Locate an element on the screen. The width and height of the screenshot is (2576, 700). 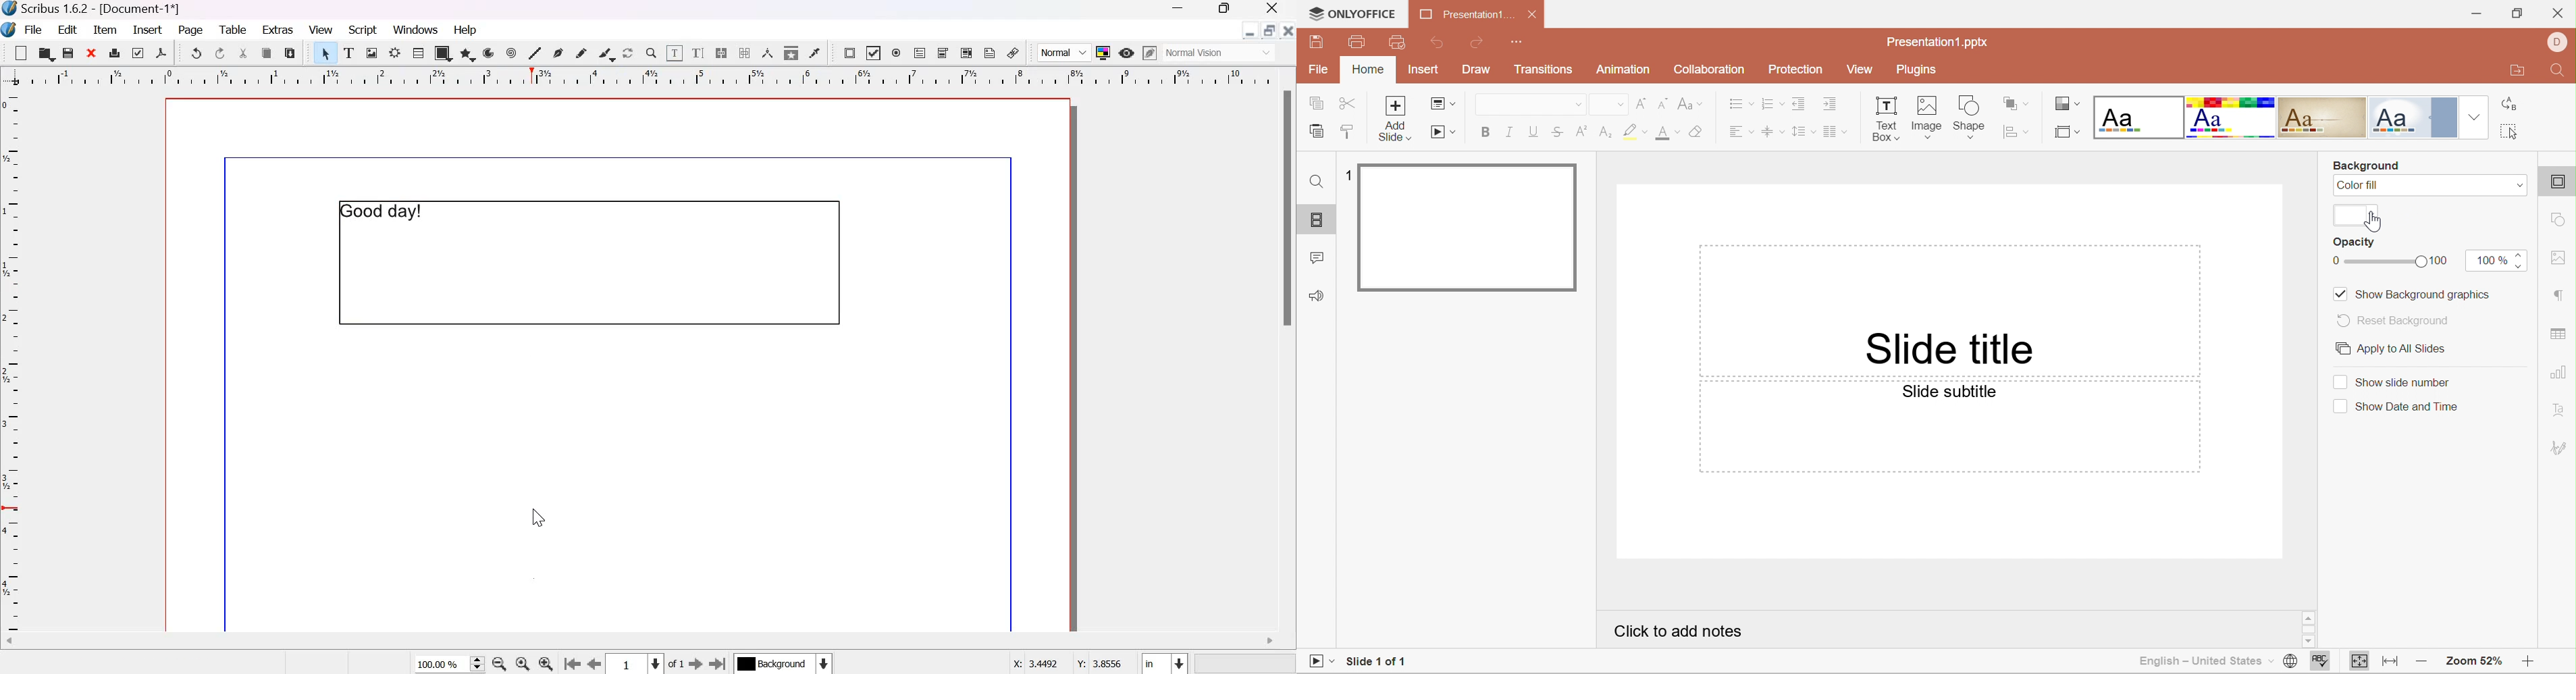
edit contents of frame is located at coordinates (674, 52).